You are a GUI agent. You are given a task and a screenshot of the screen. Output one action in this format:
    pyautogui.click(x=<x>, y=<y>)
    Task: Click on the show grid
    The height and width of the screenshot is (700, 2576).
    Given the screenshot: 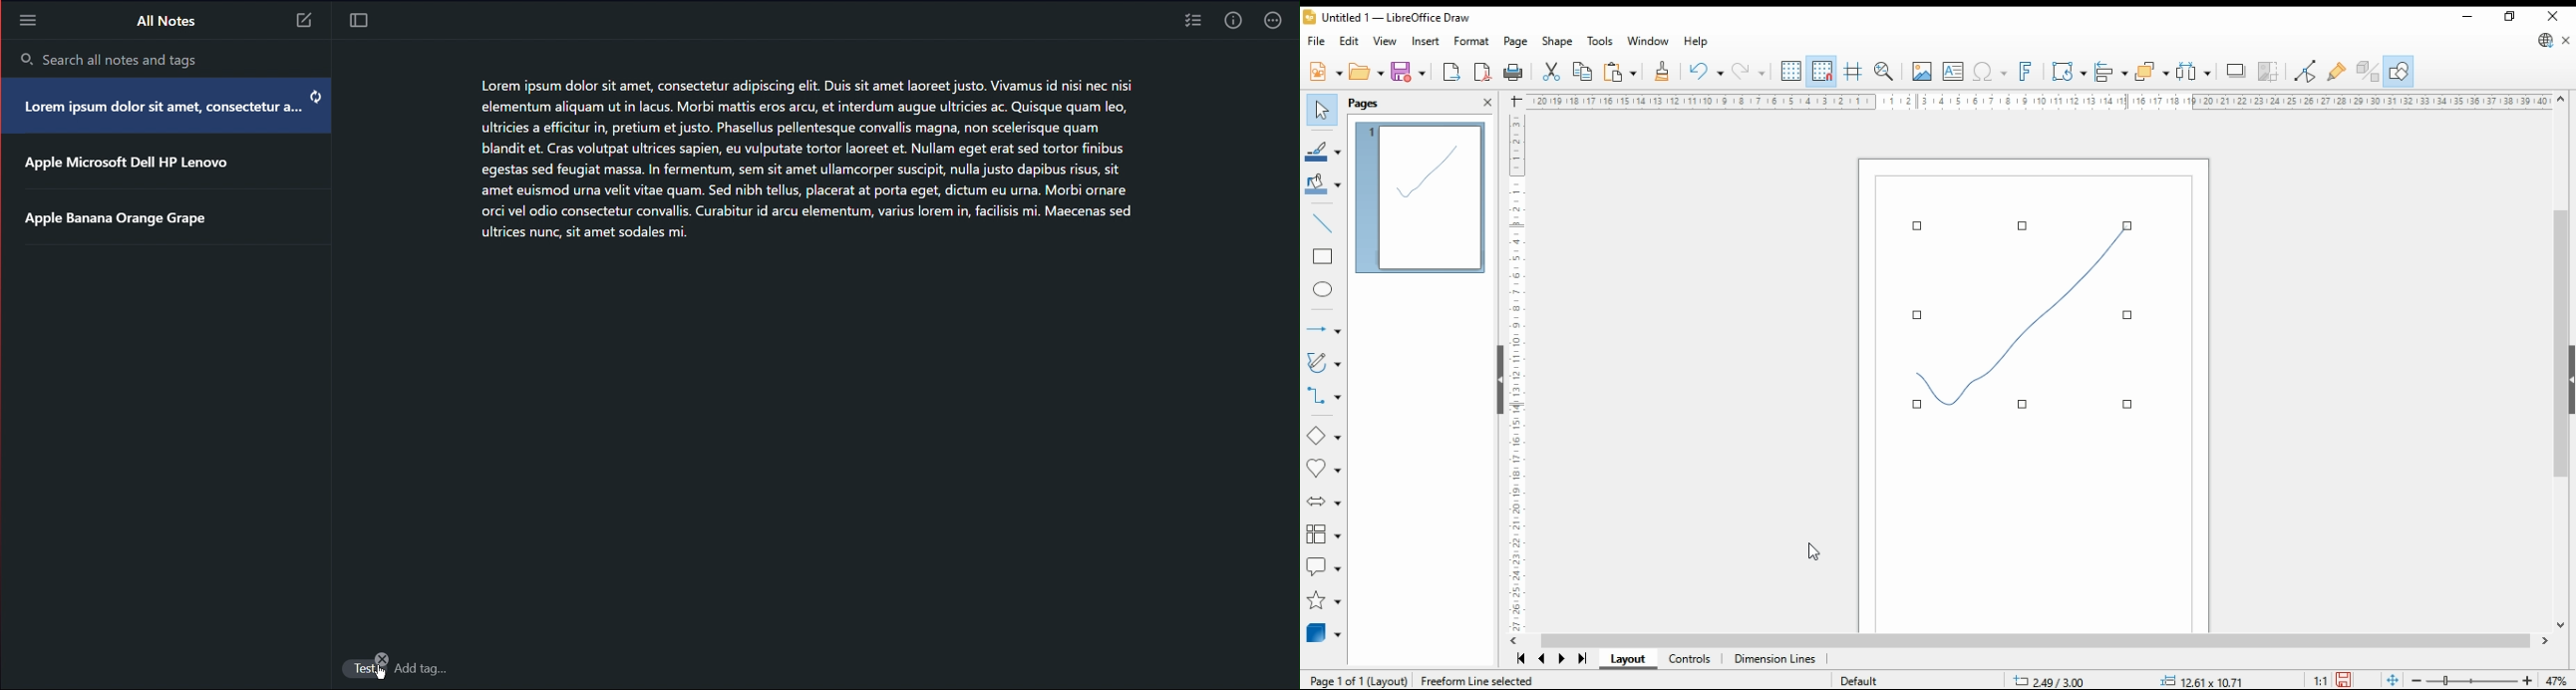 What is the action you would take?
    pyautogui.click(x=1791, y=71)
    